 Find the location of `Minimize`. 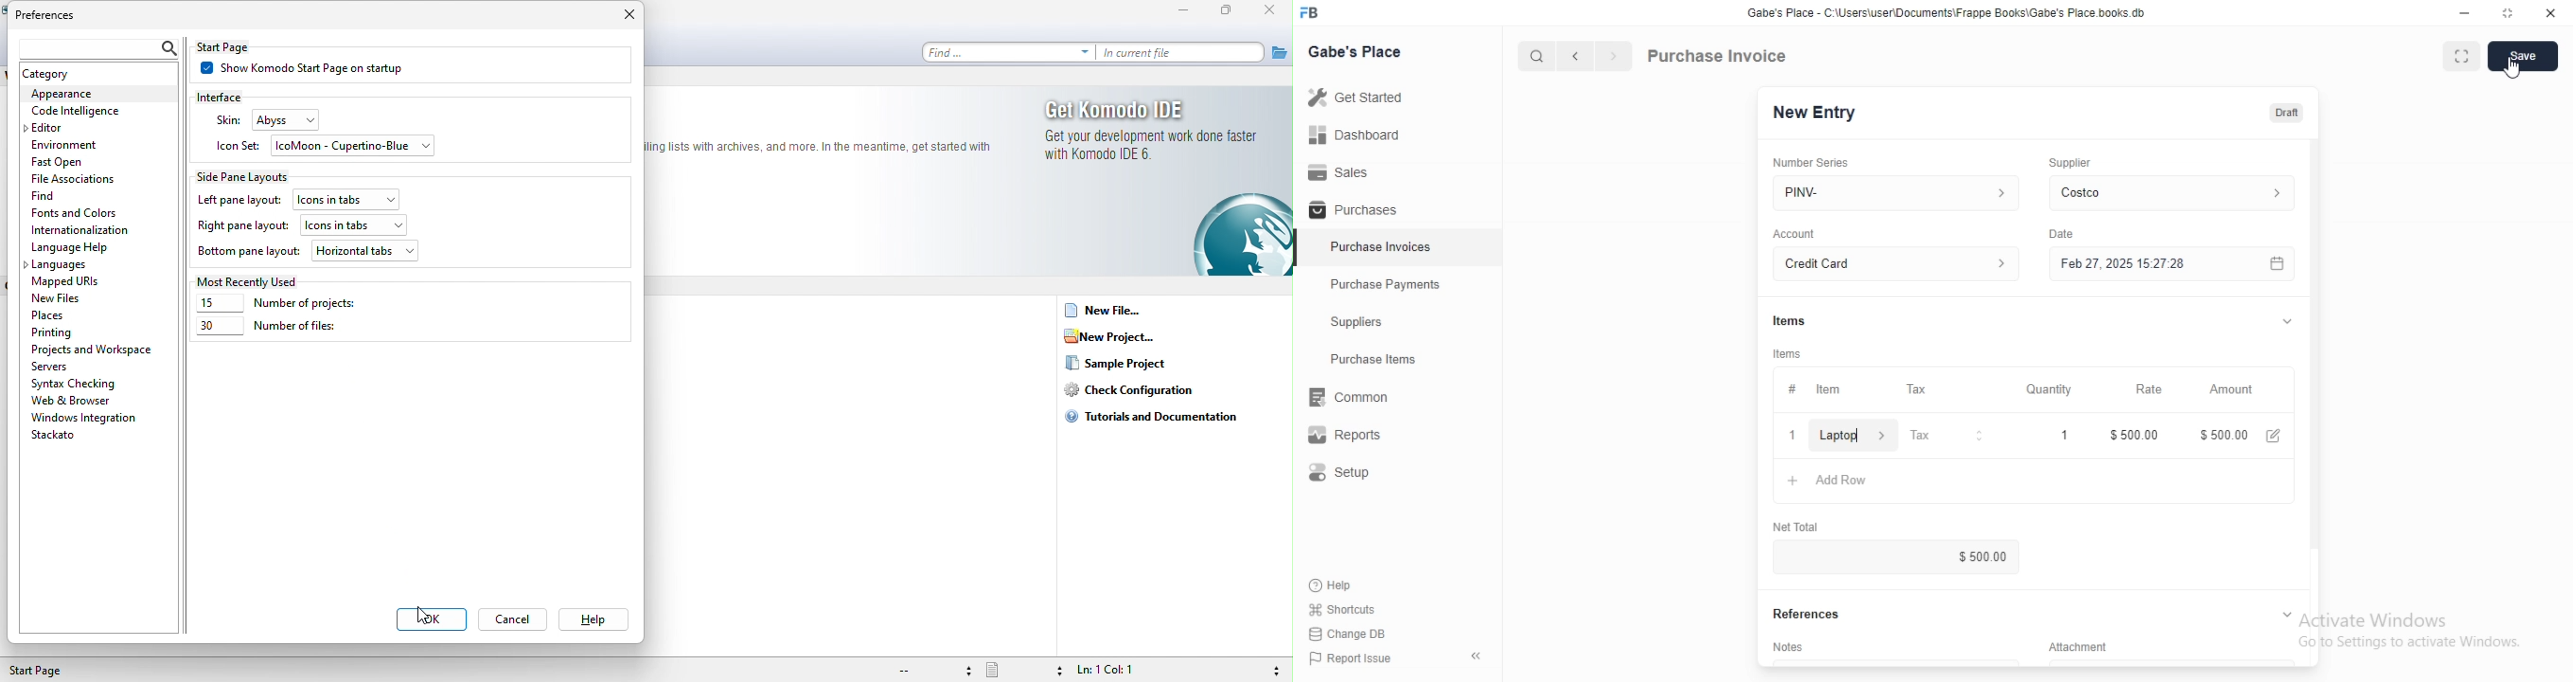

Minimize is located at coordinates (2464, 13).